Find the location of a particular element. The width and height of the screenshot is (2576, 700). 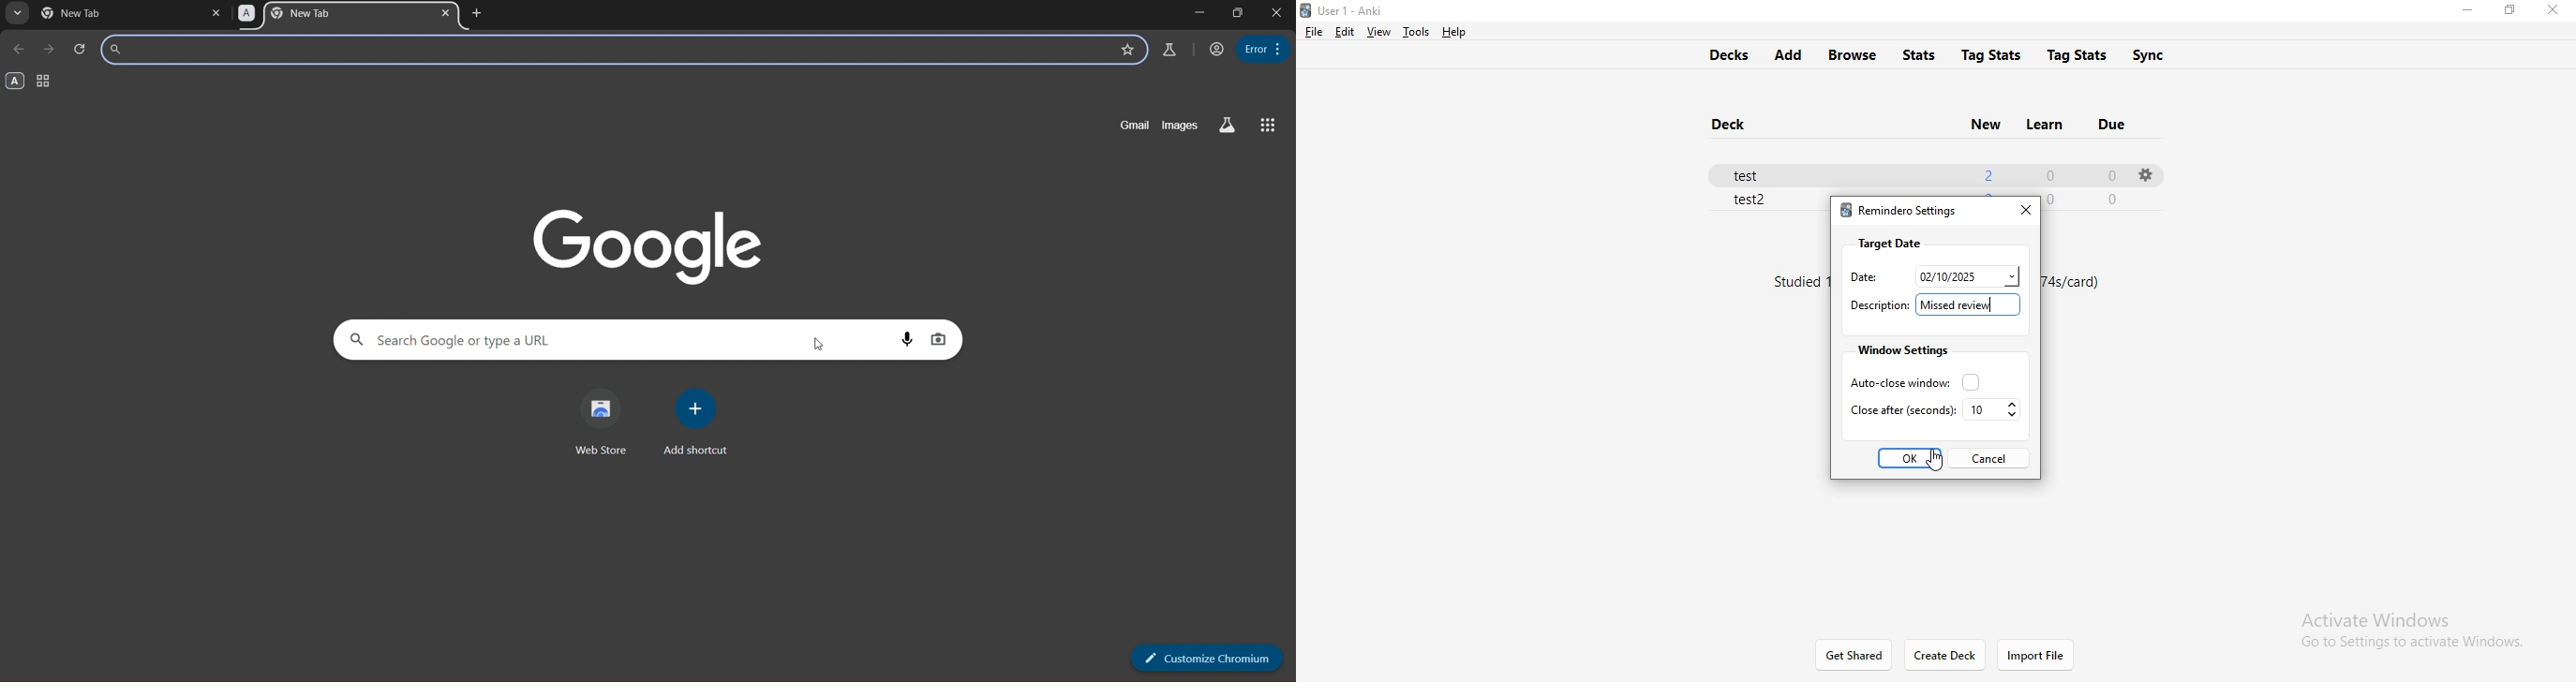

search tabs is located at coordinates (20, 15).